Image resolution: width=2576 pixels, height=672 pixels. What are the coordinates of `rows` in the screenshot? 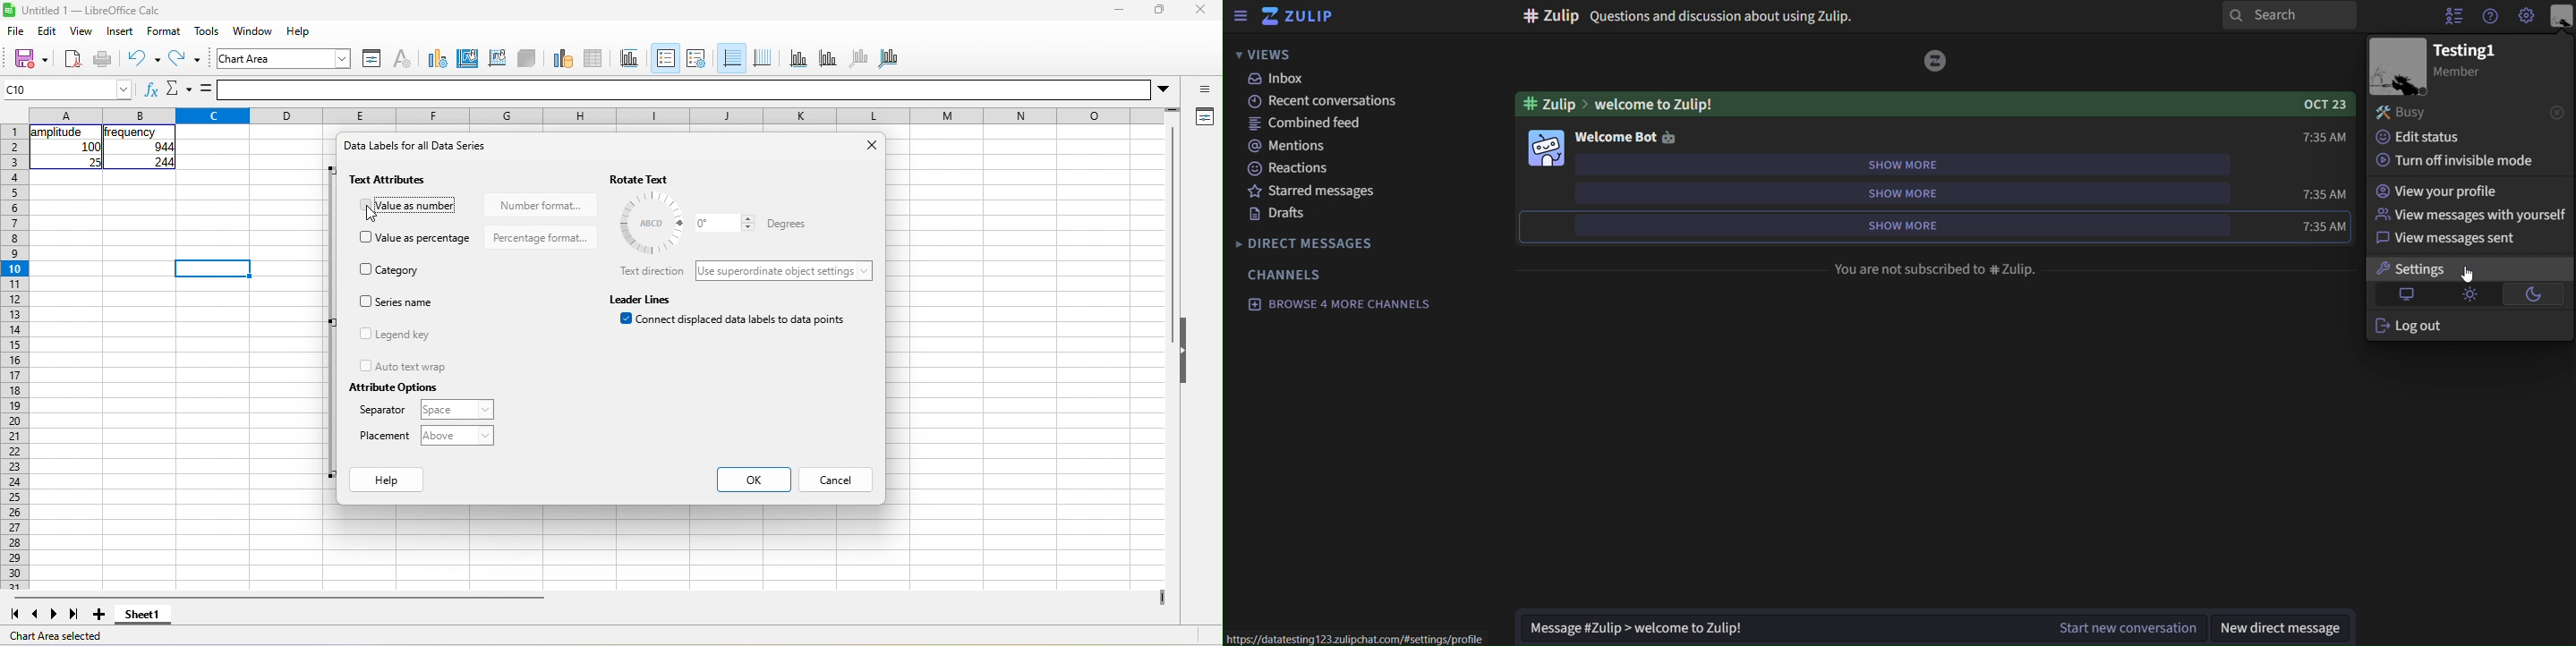 It's located at (13, 357).